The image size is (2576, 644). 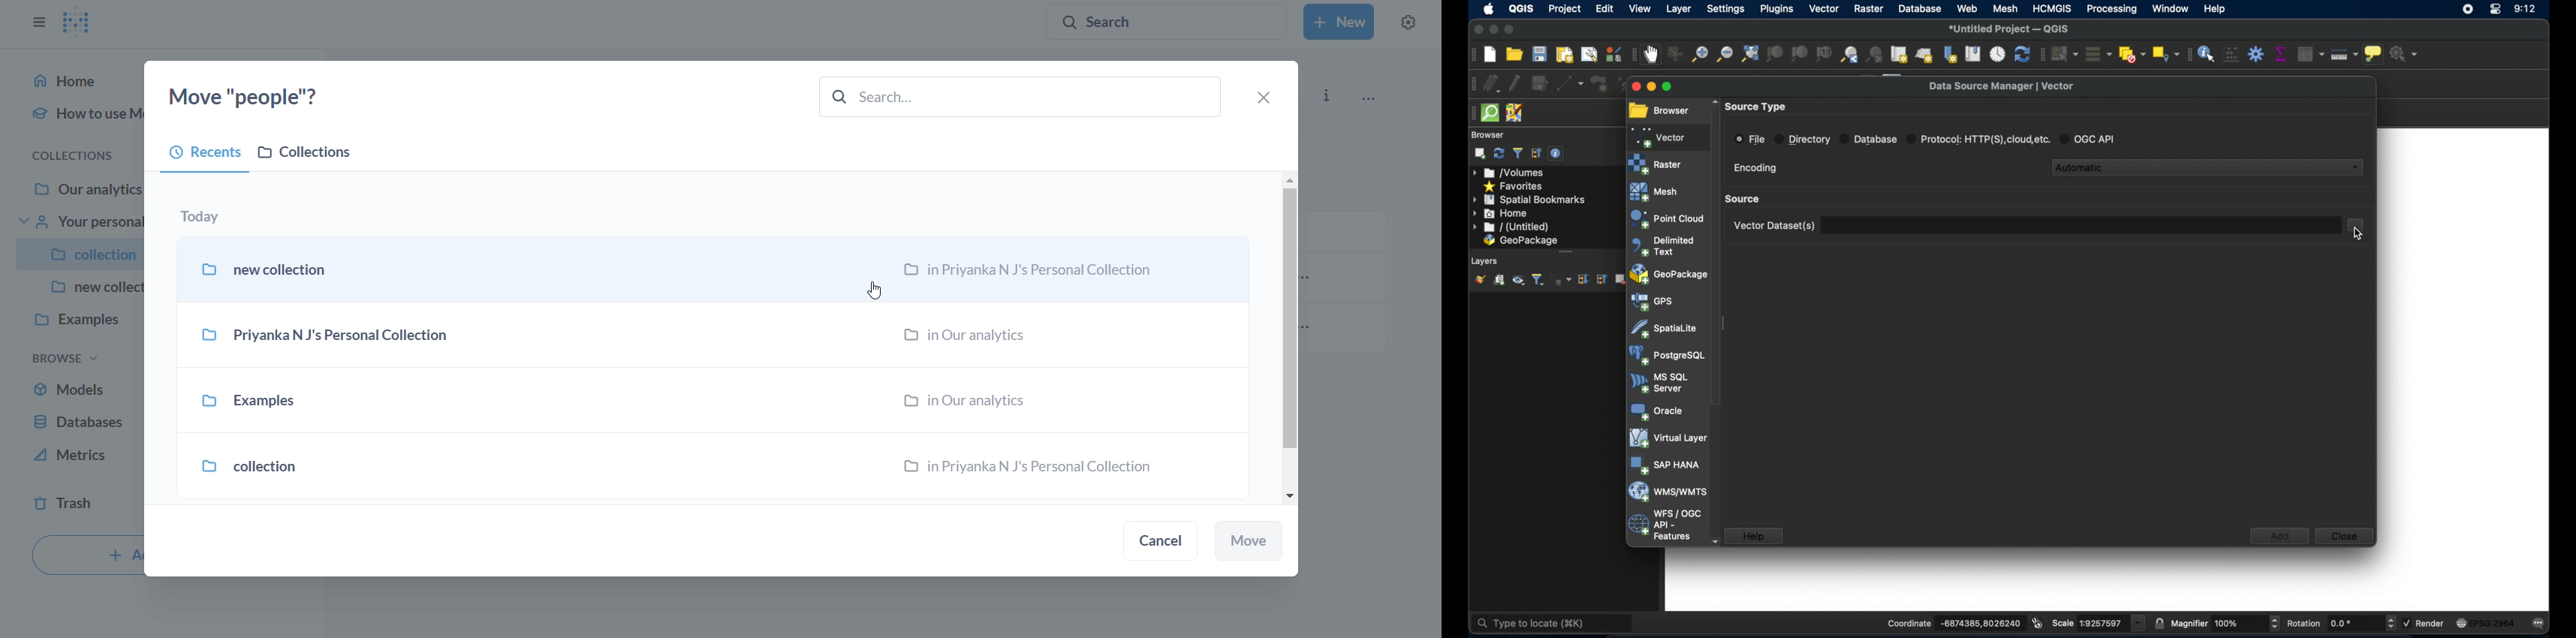 What do you see at coordinates (2279, 536) in the screenshot?
I see `add` at bounding box center [2279, 536].